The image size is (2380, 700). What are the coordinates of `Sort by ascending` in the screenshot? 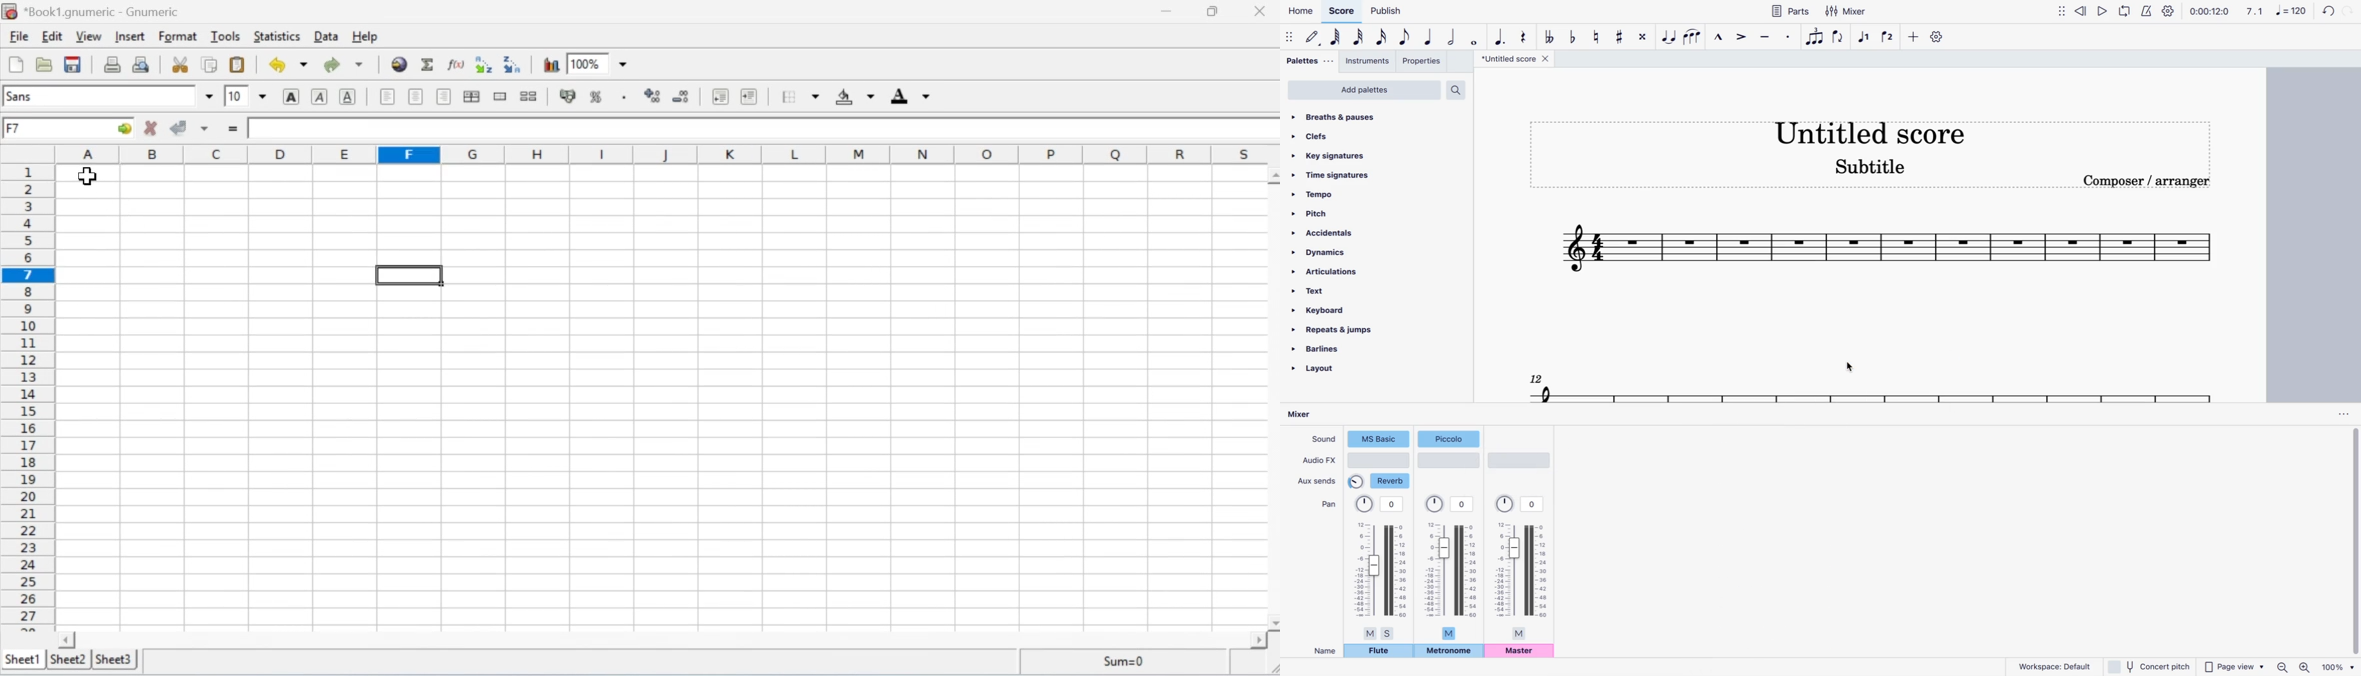 It's located at (484, 65).